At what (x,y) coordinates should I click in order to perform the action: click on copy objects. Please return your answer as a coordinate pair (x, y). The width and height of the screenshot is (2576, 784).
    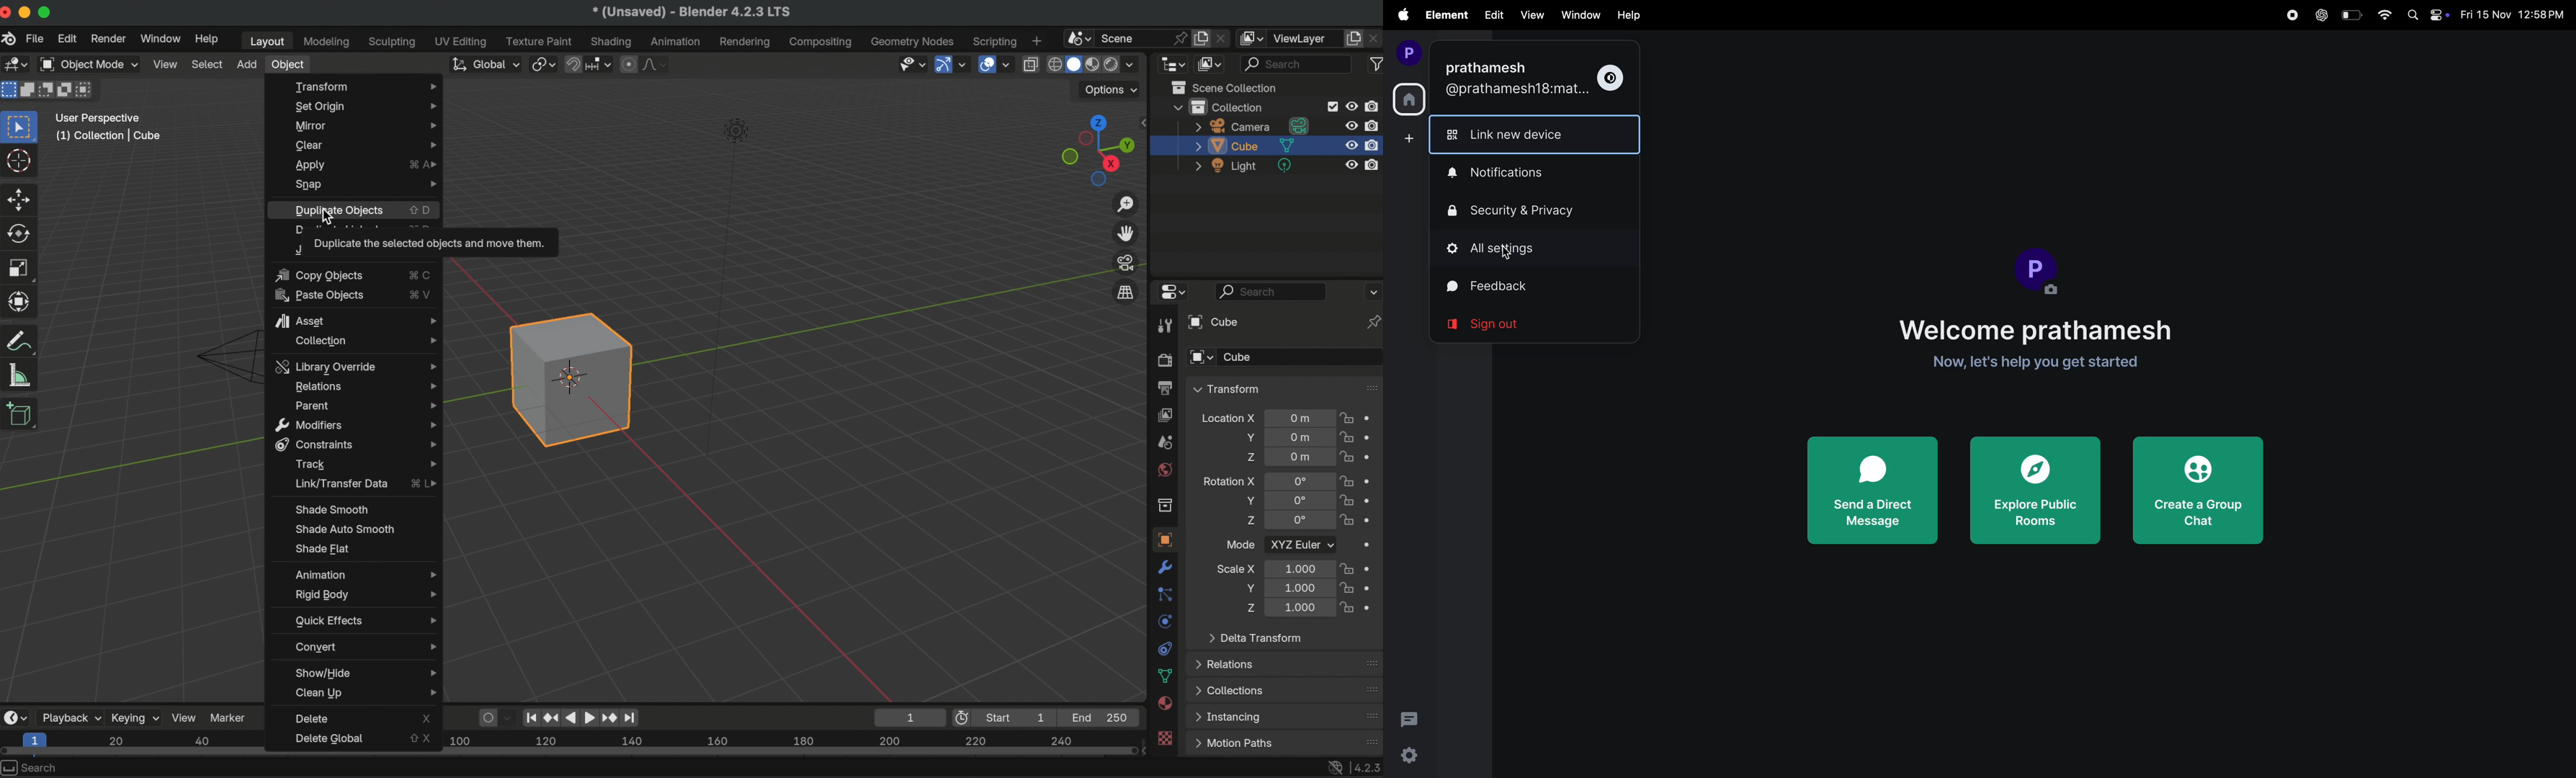
    Looking at the image, I should click on (349, 275).